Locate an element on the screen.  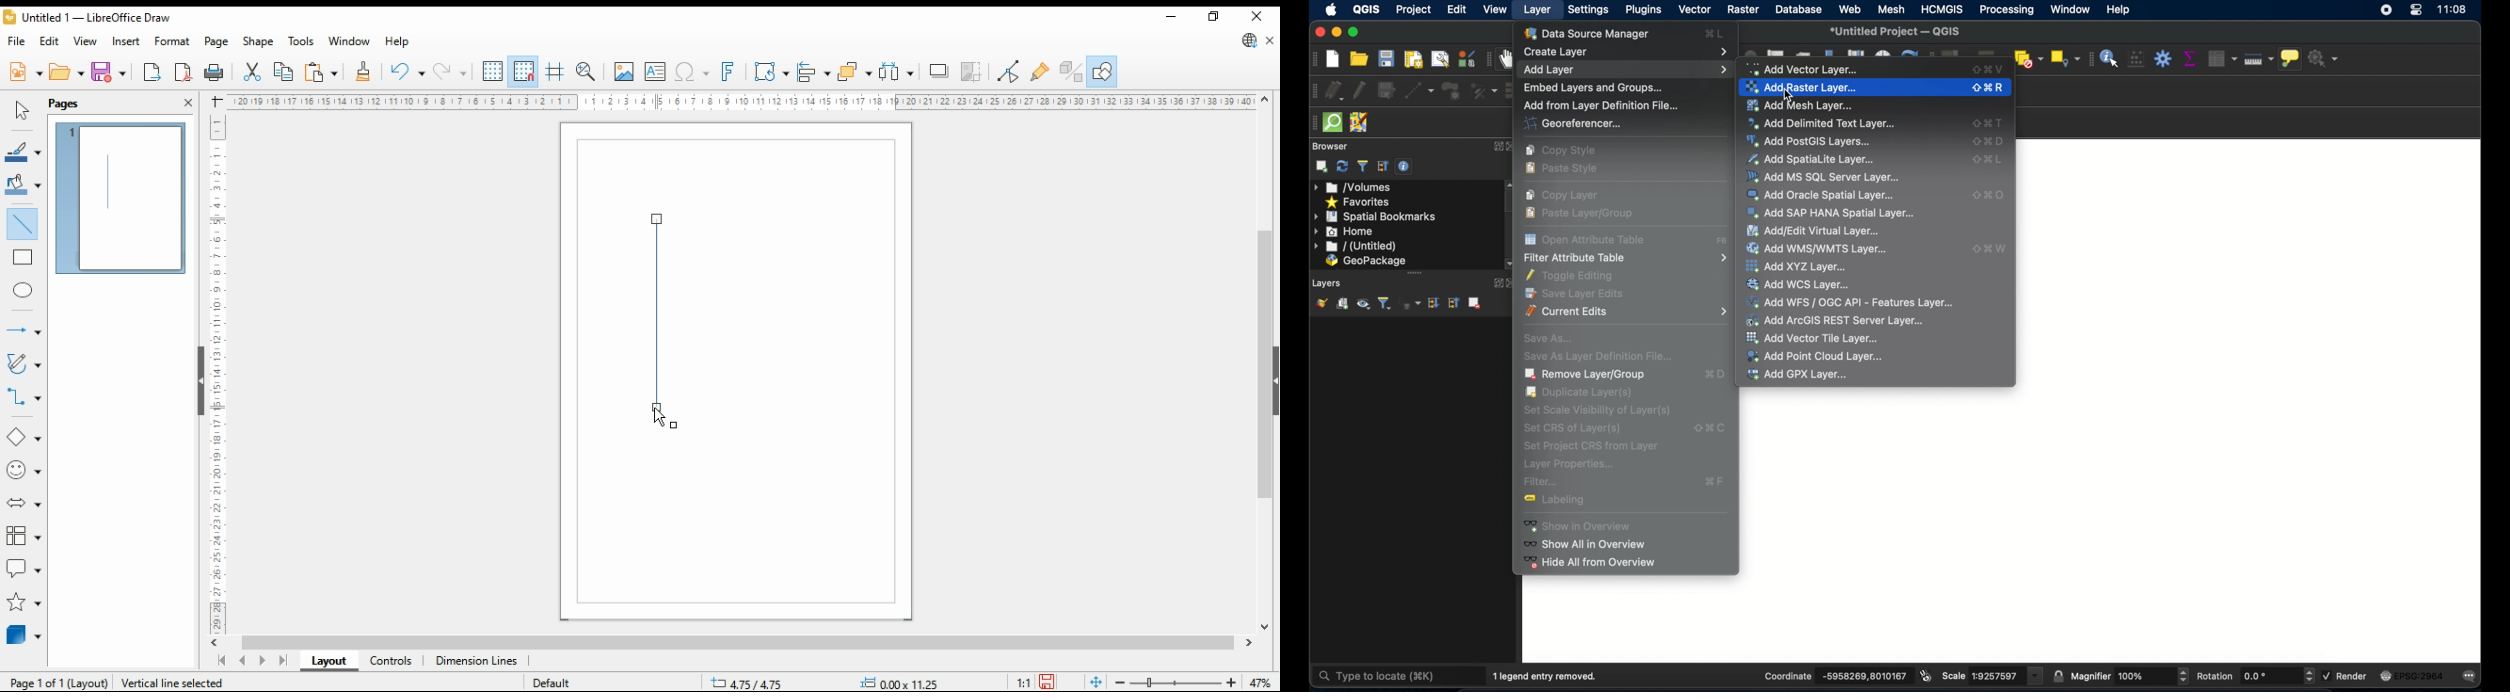
basic shapes is located at coordinates (22, 437).